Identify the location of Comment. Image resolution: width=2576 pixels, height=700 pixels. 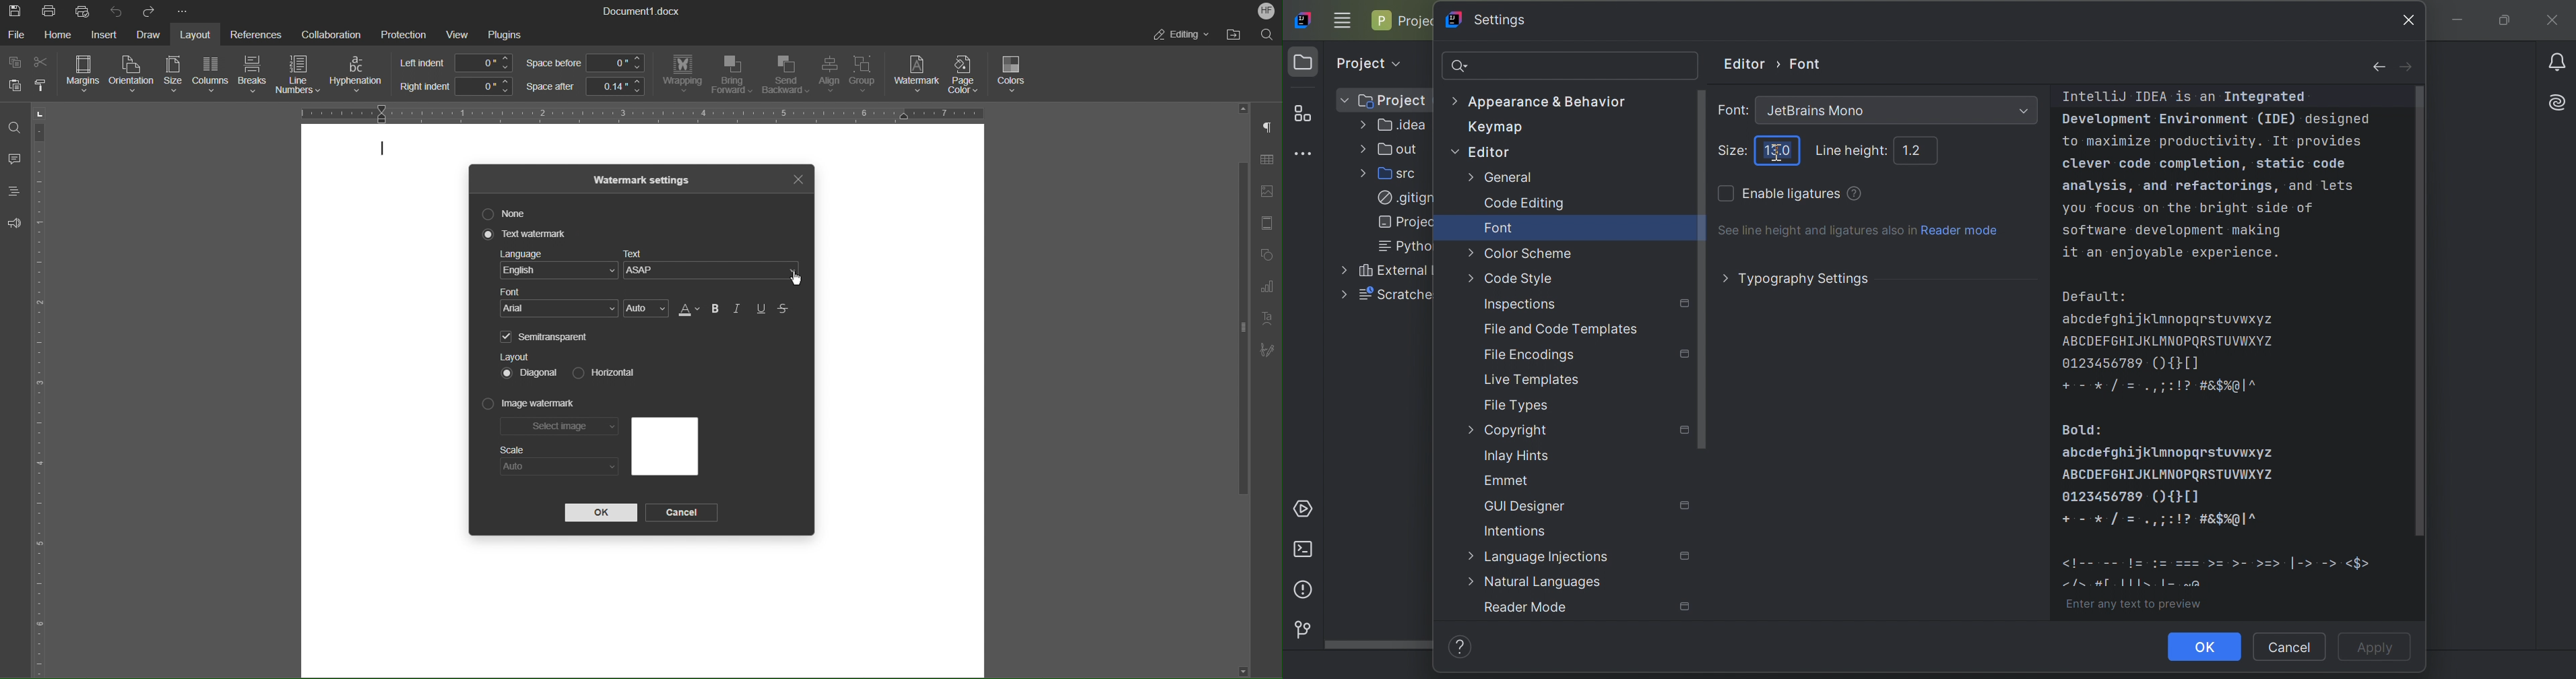
(15, 161).